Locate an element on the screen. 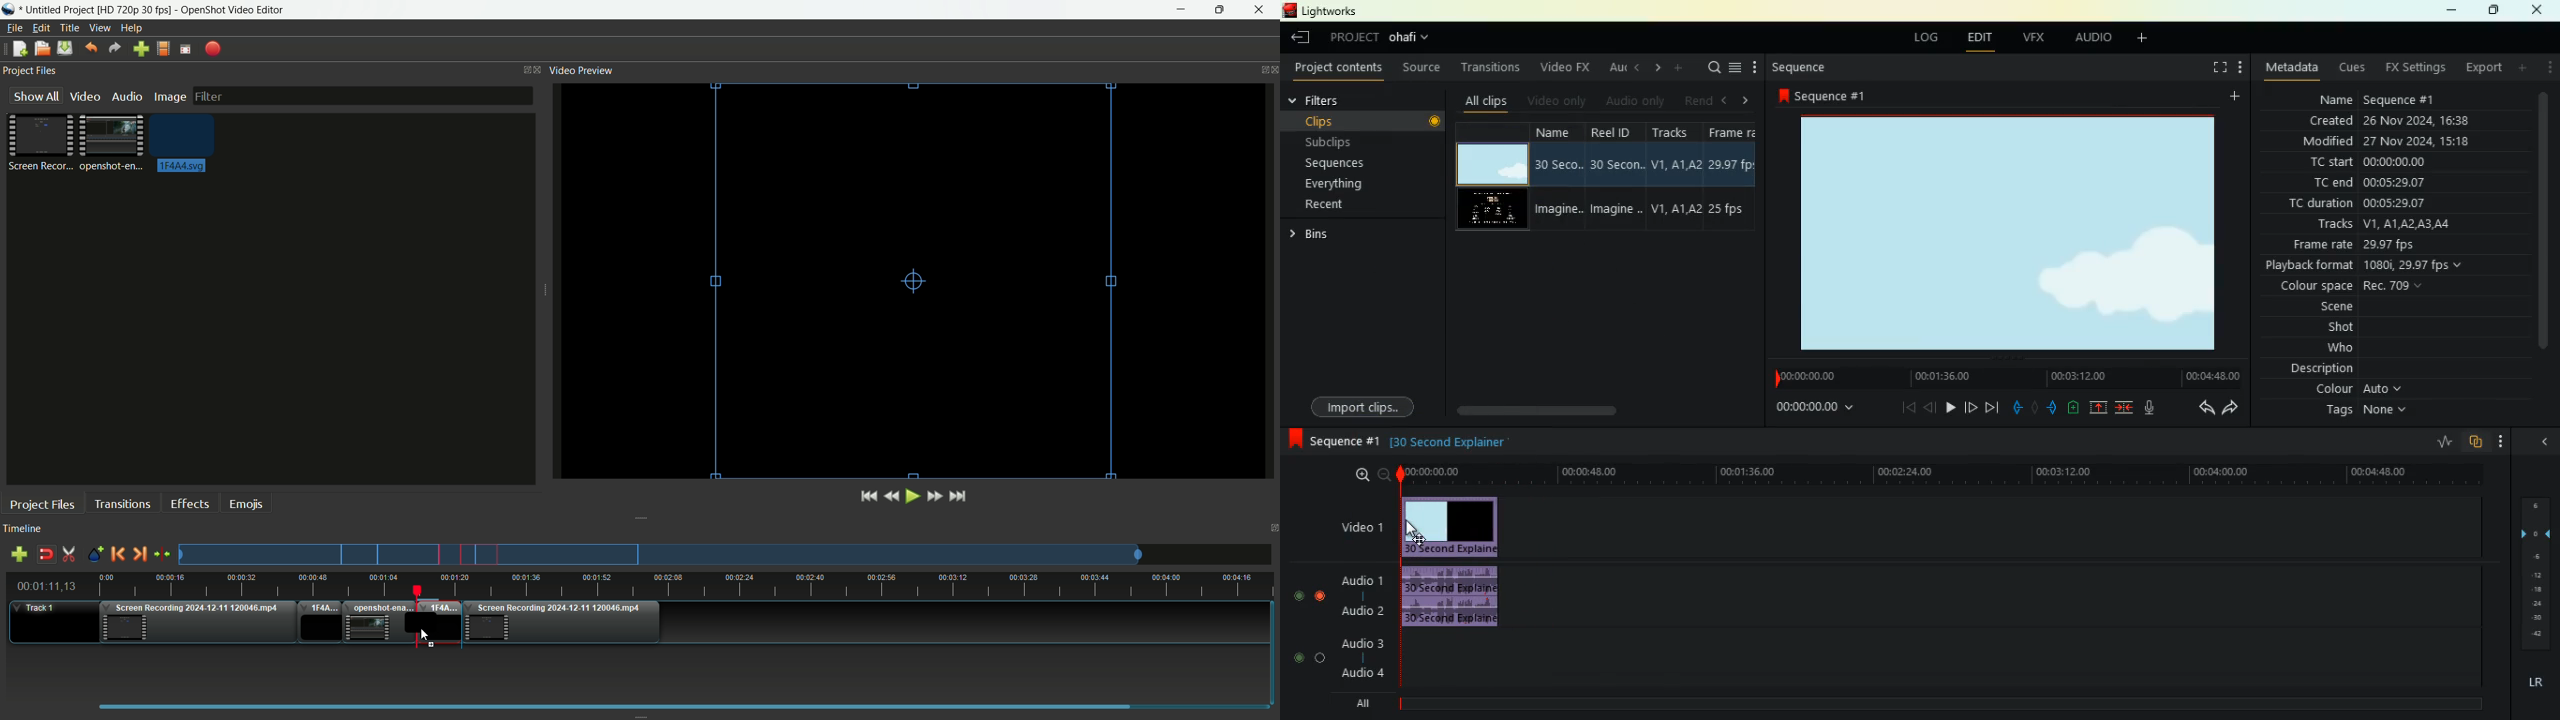 The image size is (2576, 728). add is located at coordinates (2149, 40).